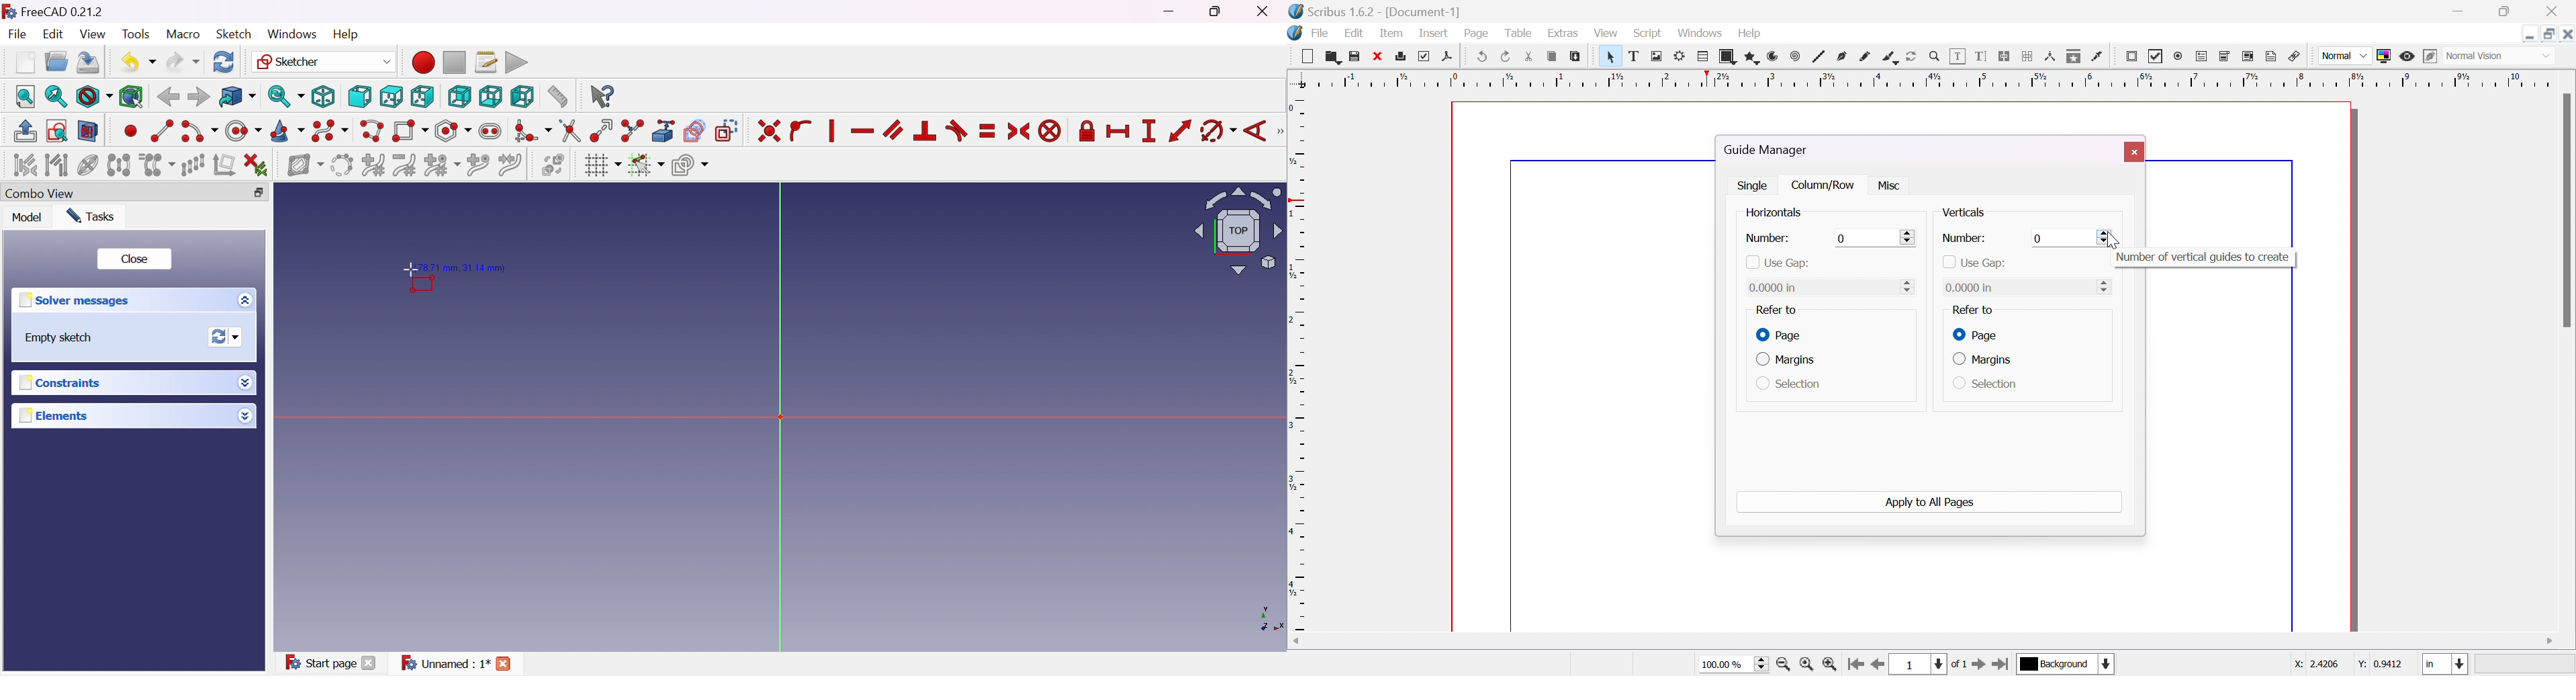  I want to click on Modify knot multiplicity, so click(442, 164).